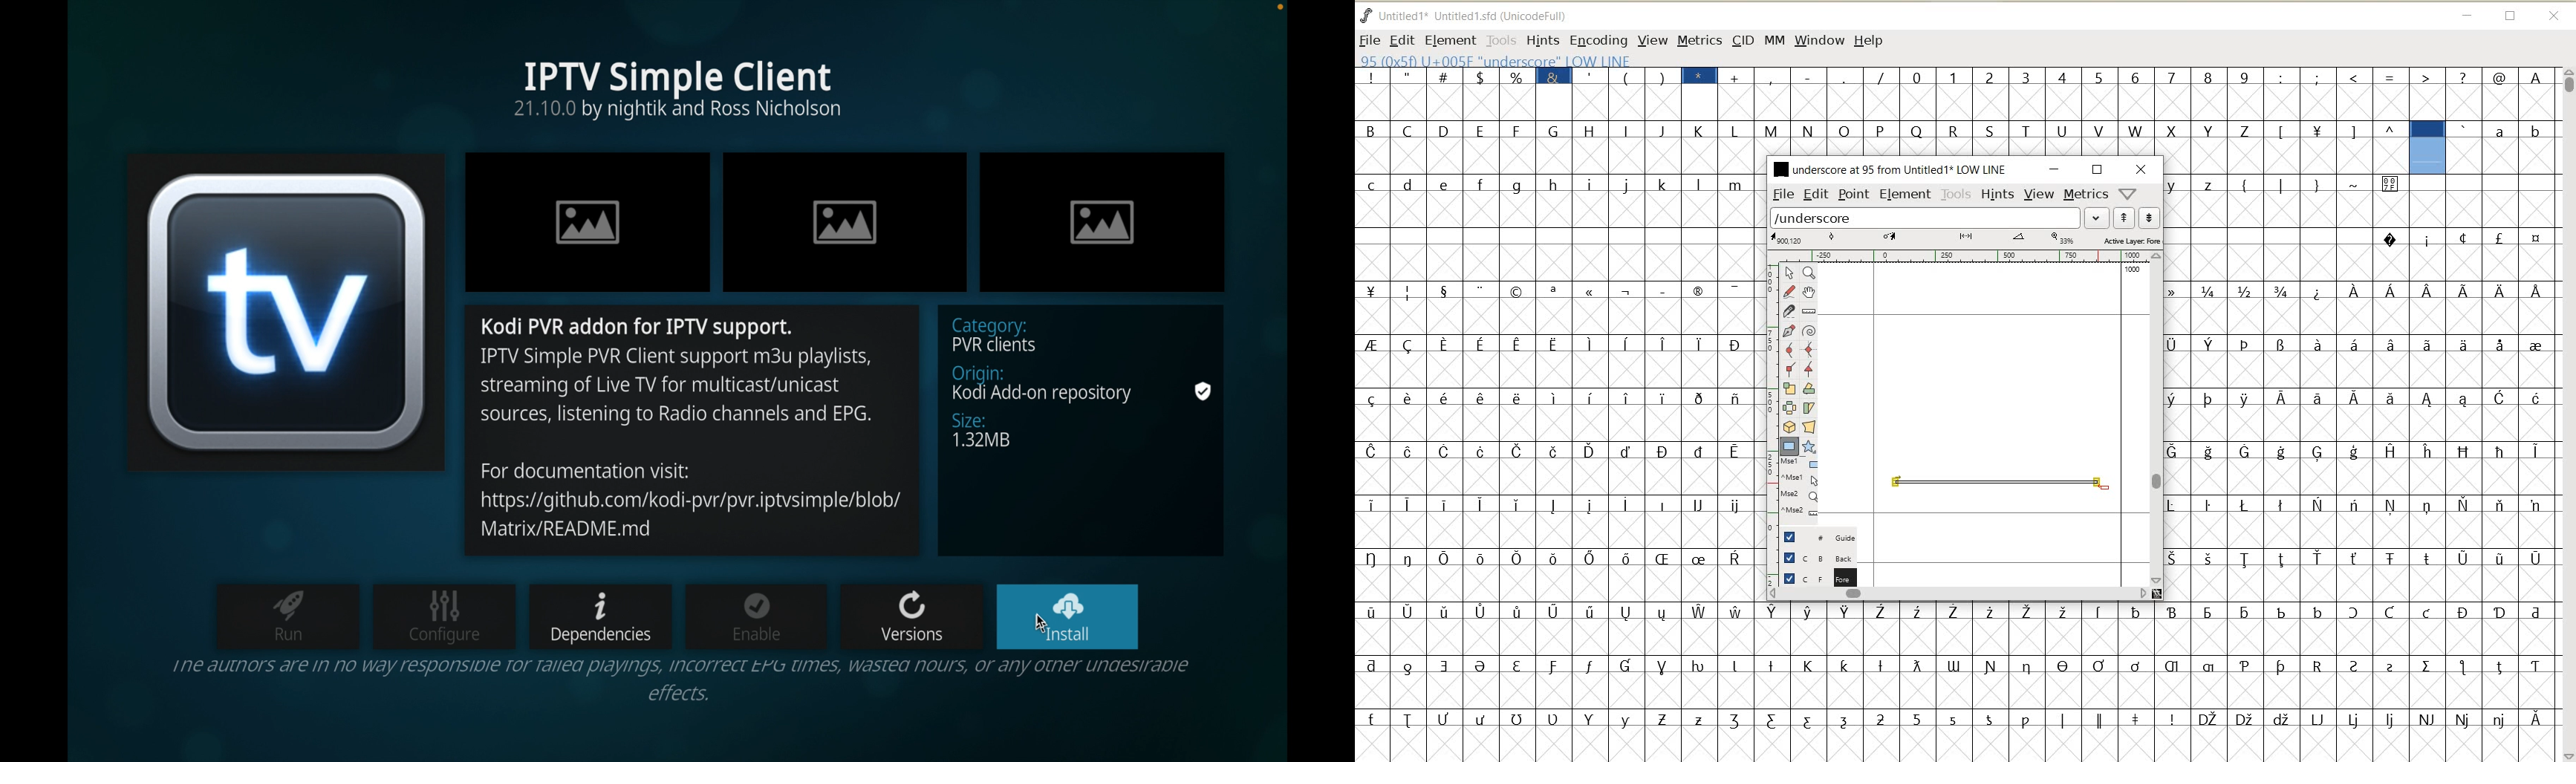 Image resolution: width=2576 pixels, height=784 pixels. Describe the element at coordinates (2555, 17) in the screenshot. I see `CLOSE` at that location.